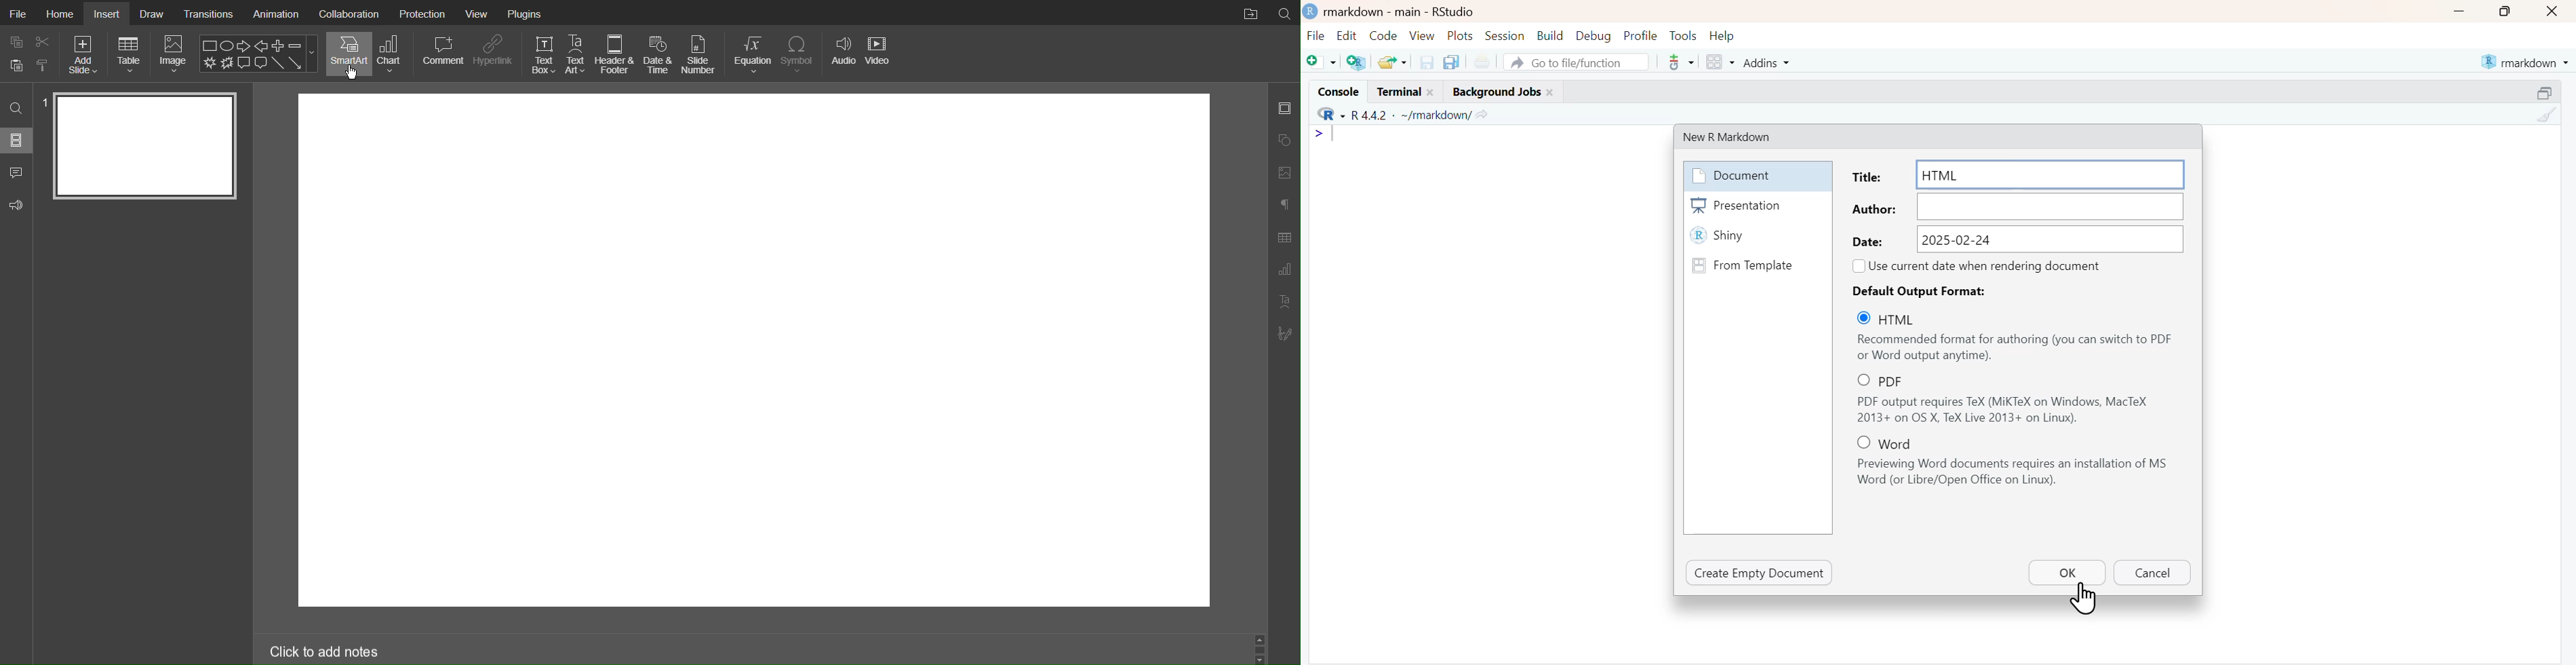 The height and width of the screenshot is (672, 2576). I want to click on Click to add notes, so click(325, 650).